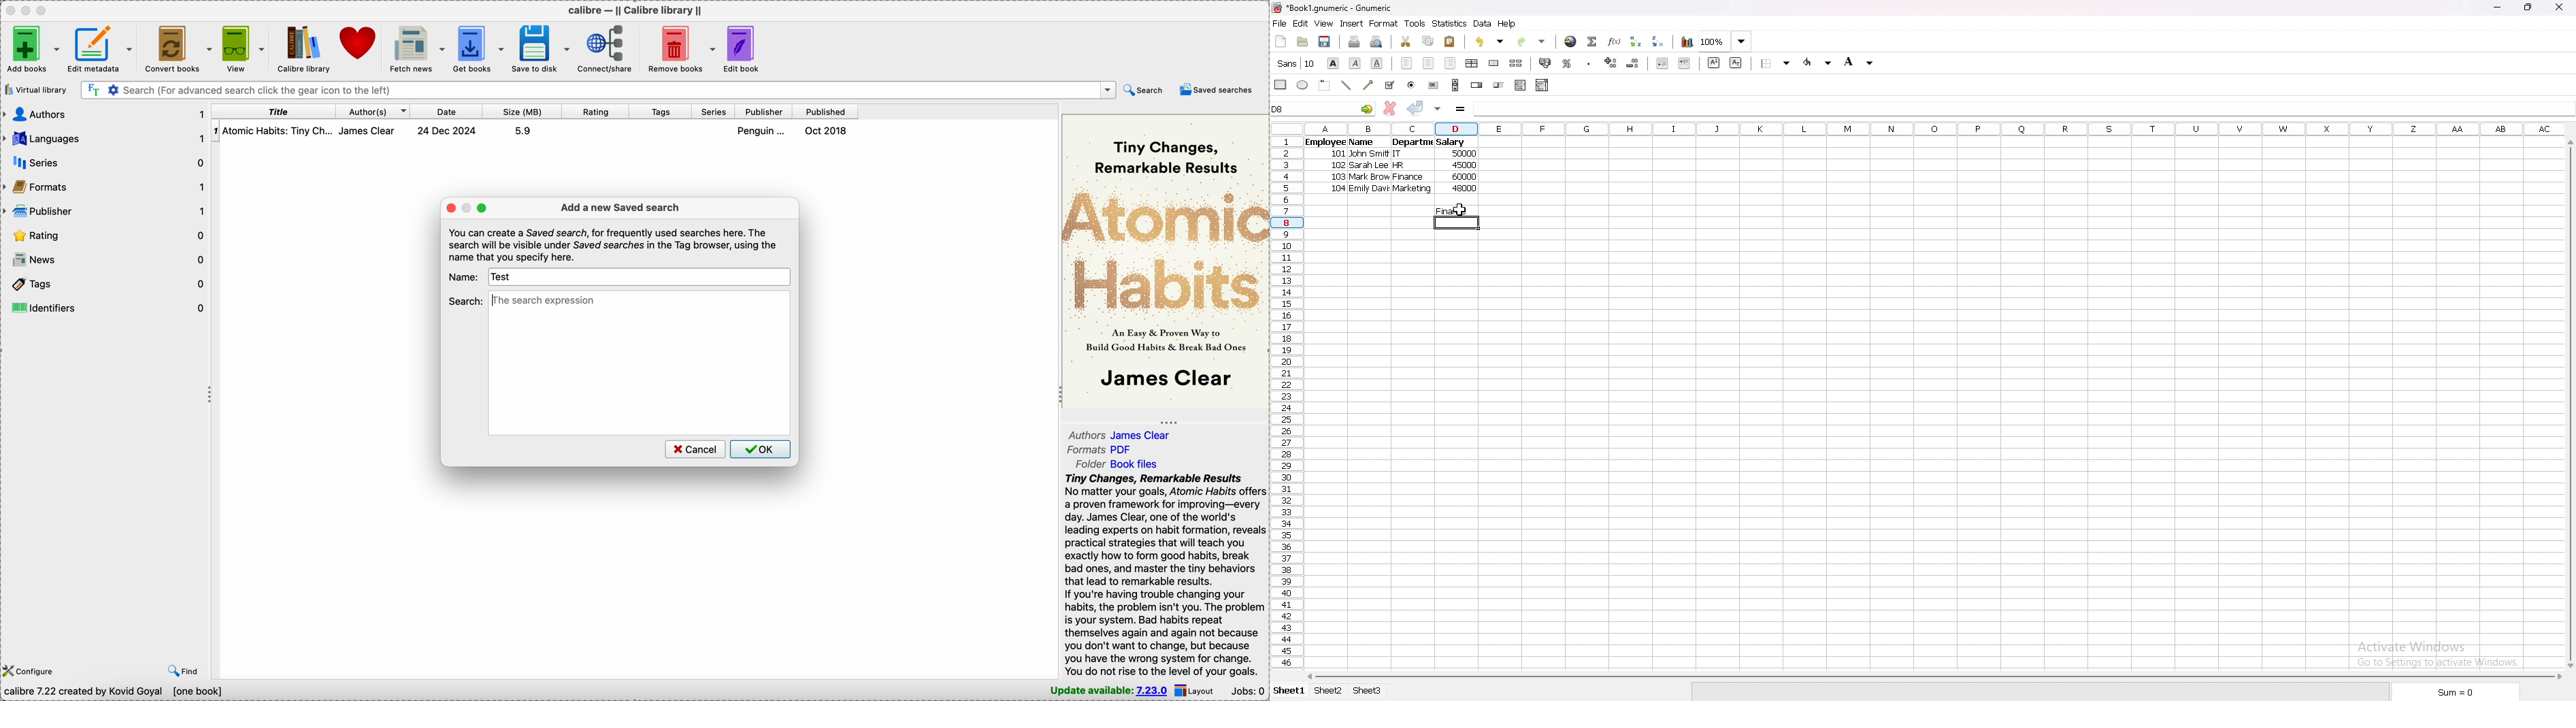 The height and width of the screenshot is (728, 2576). What do you see at coordinates (2568, 404) in the screenshot?
I see `scroll bar` at bounding box center [2568, 404].